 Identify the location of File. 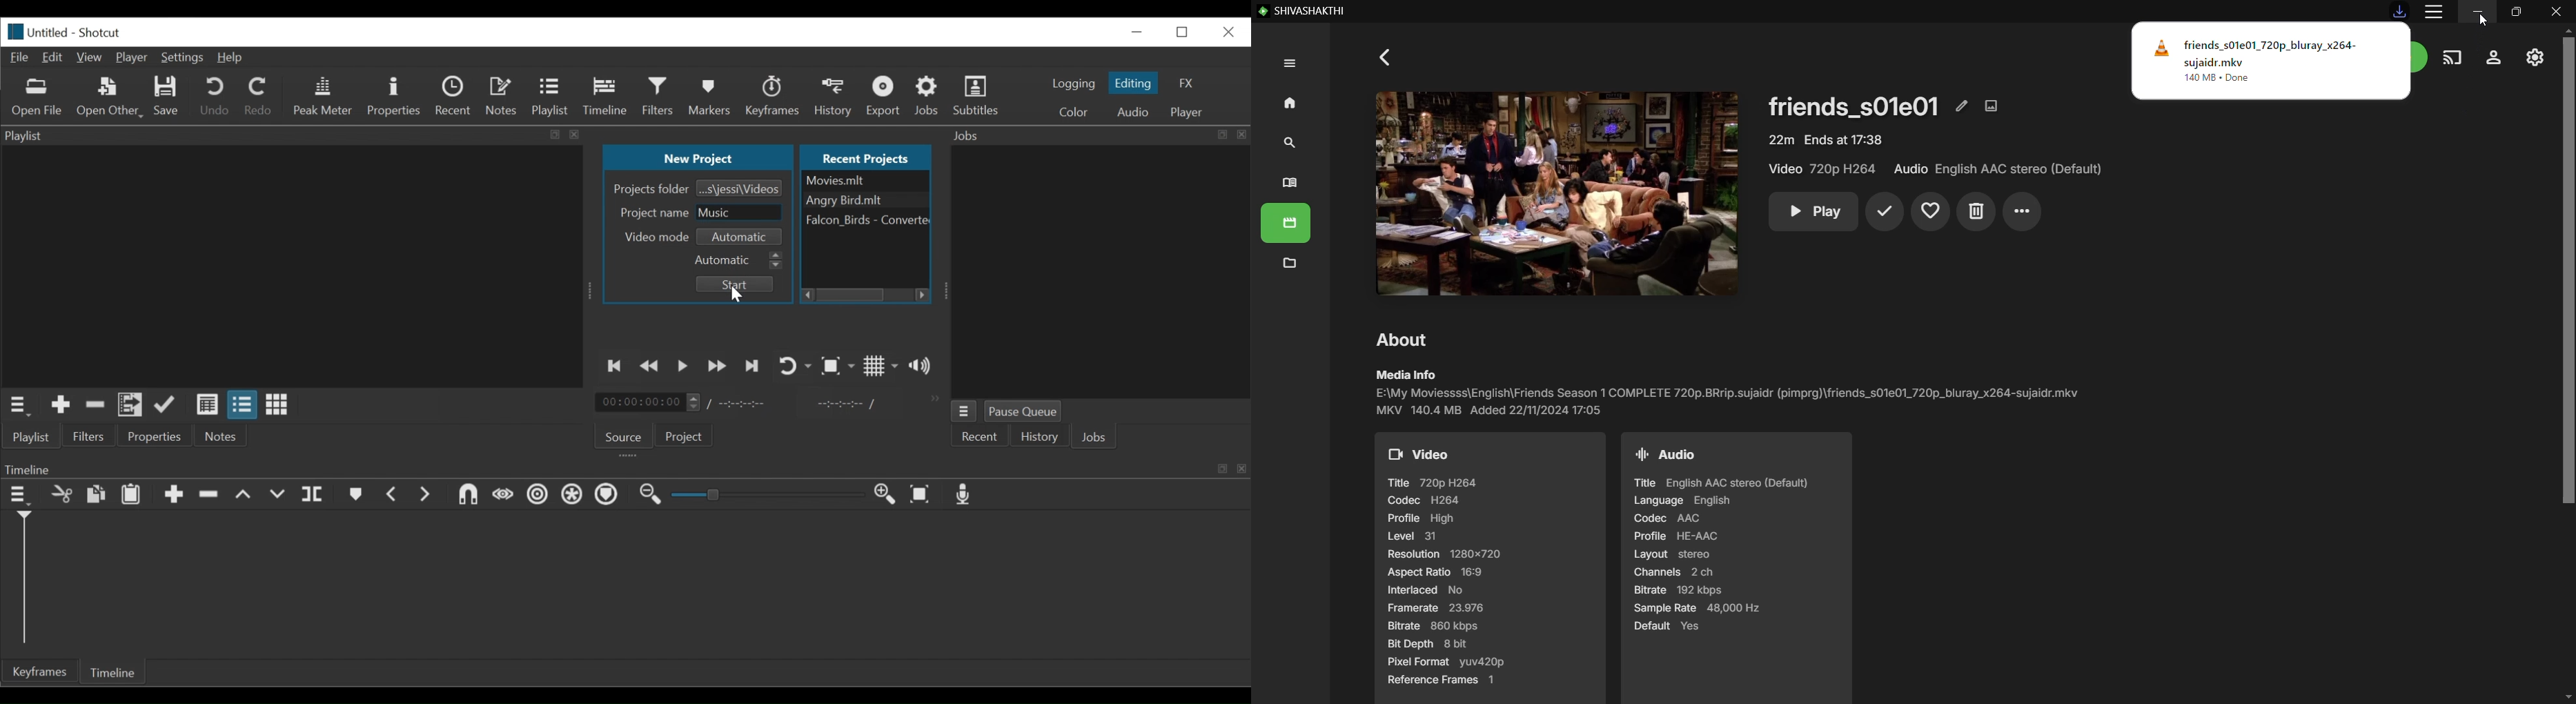
(865, 220).